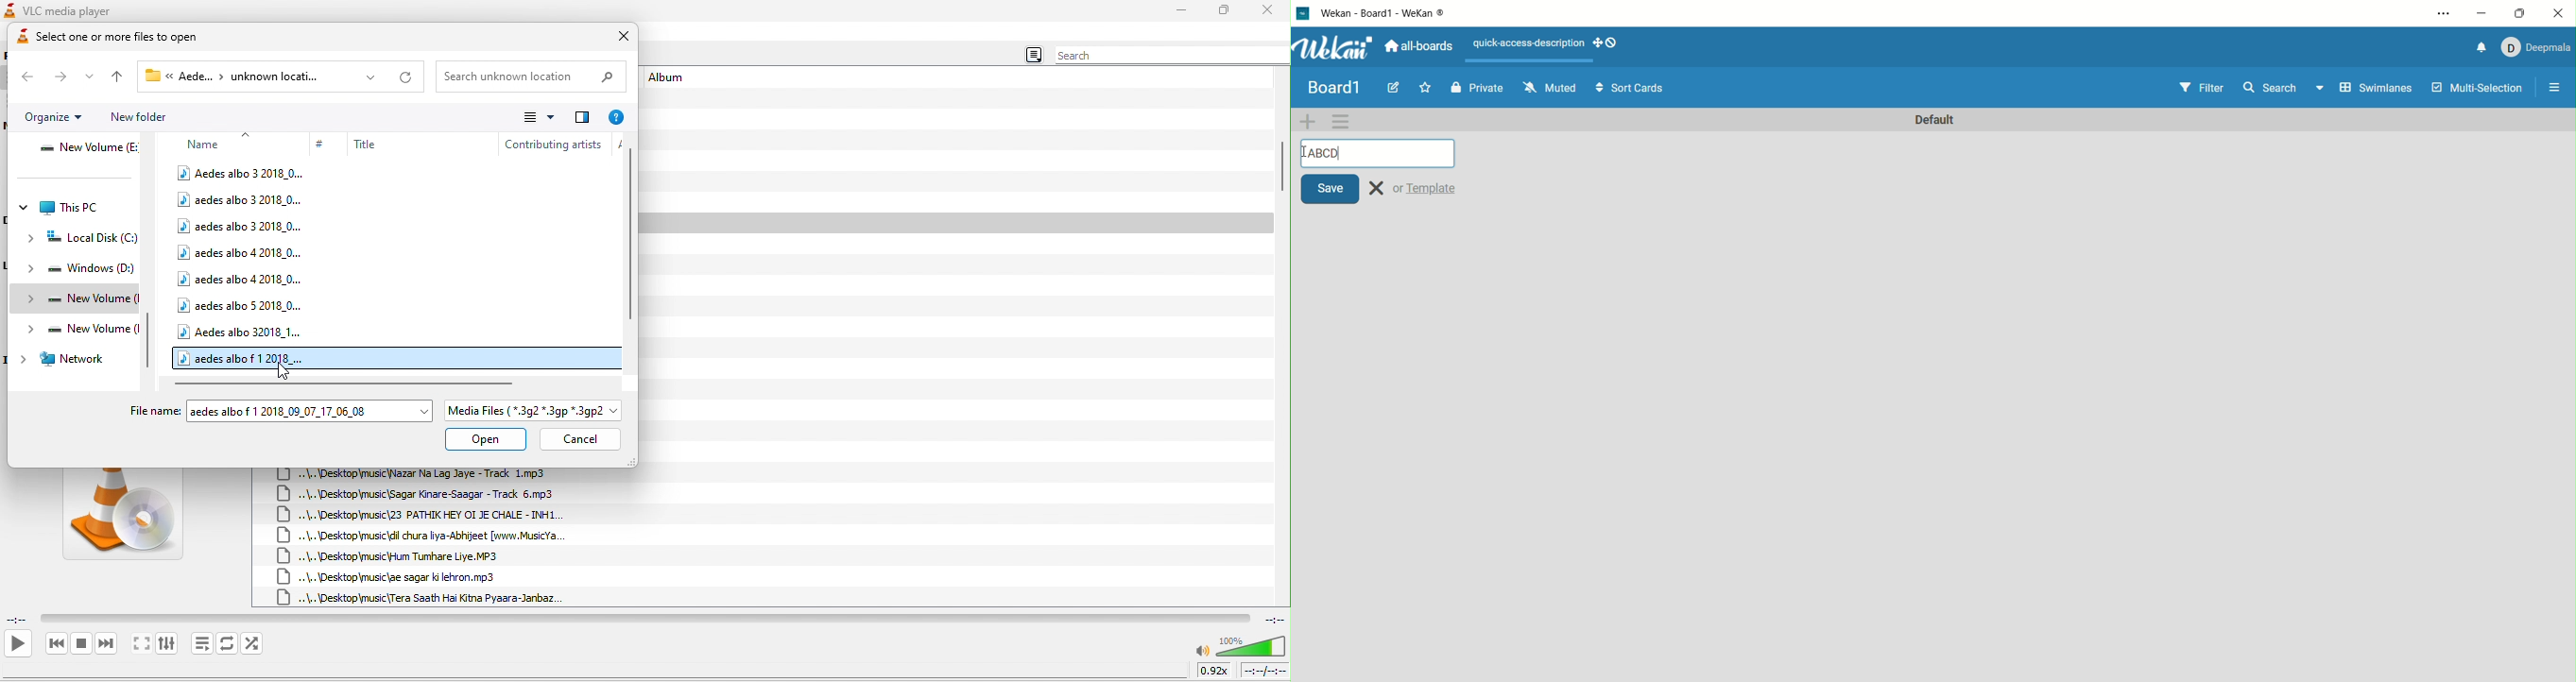  Describe the element at coordinates (88, 150) in the screenshot. I see `new volume (E:` at that location.